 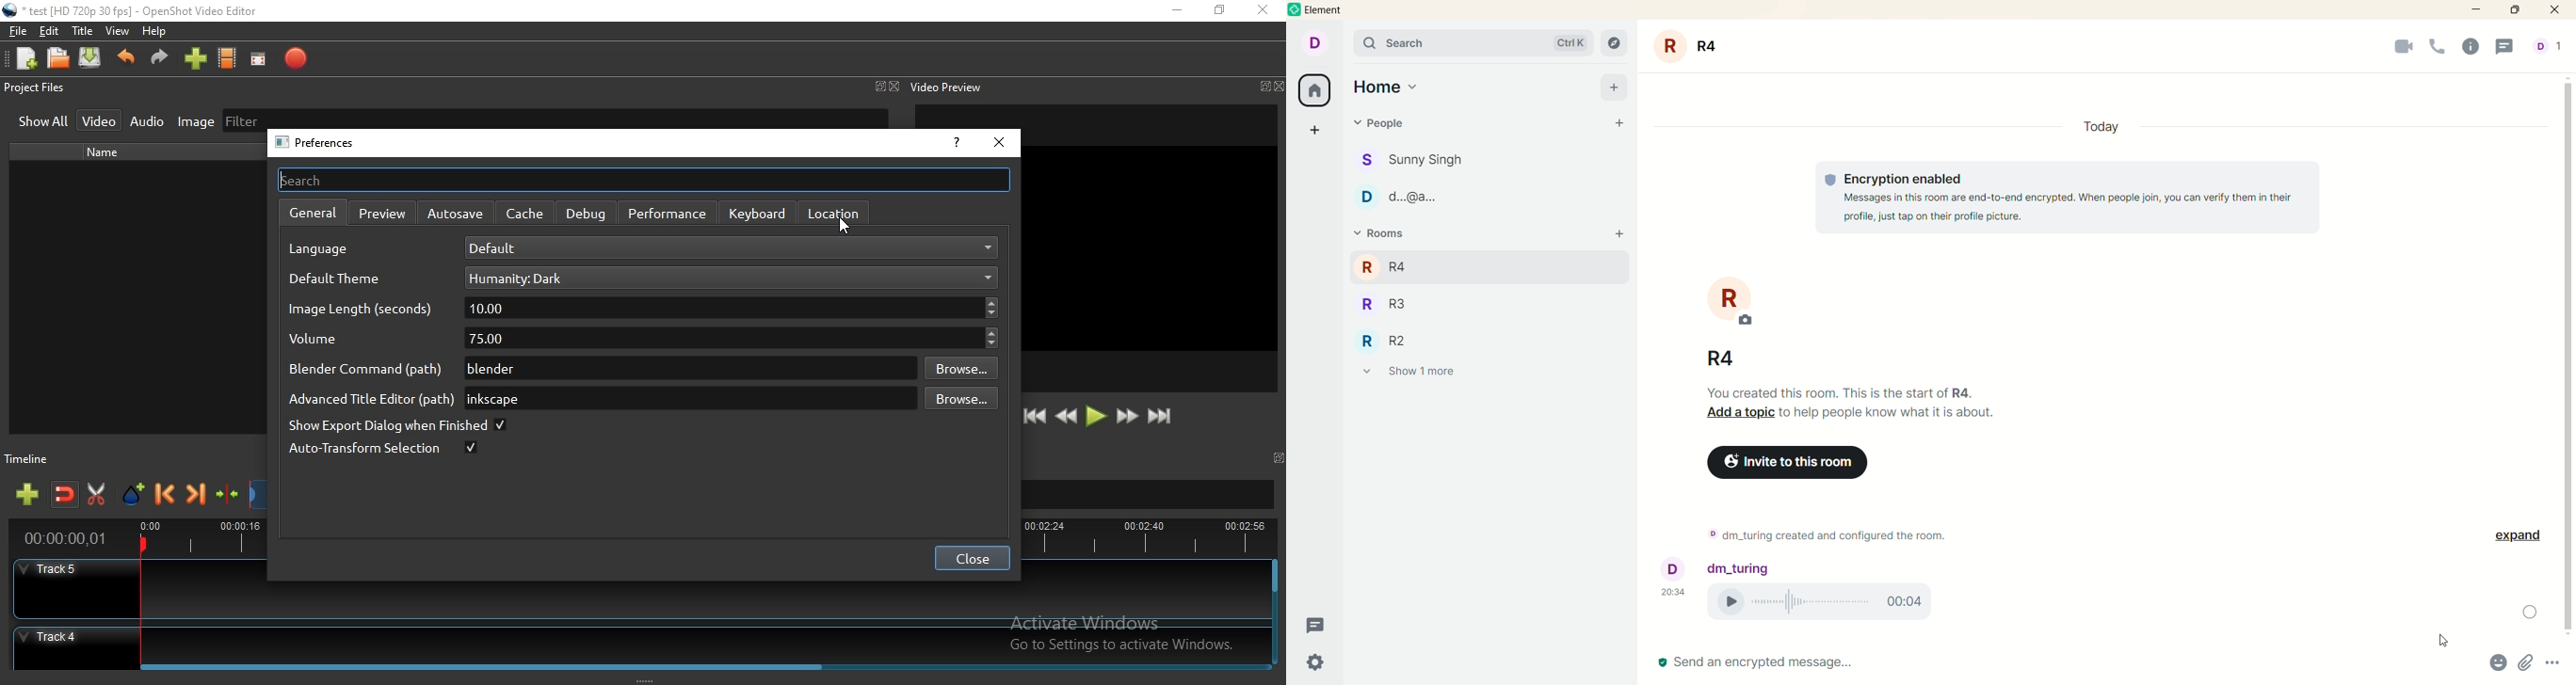 What do you see at coordinates (1315, 132) in the screenshot?
I see `create a space` at bounding box center [1315, 132].